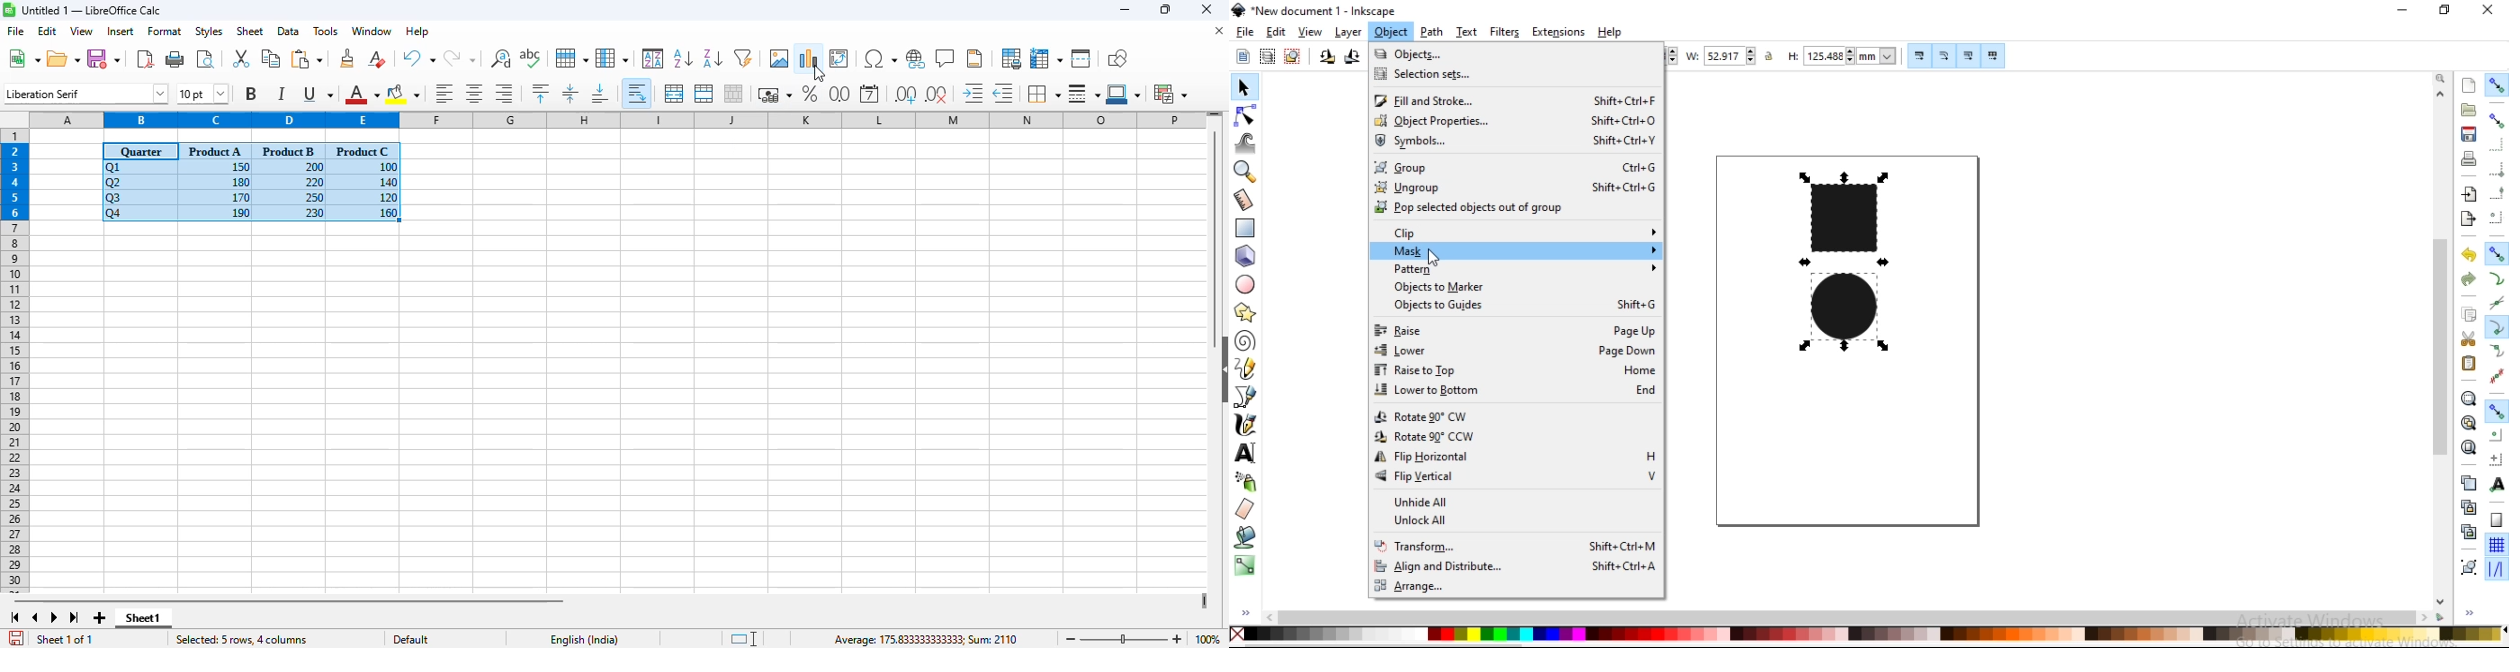 Image resolution: width=2520 pixels, height=672 pixels. What do you see at coordinates (1468, 31) in the screenshot?
I see `text` at bounding box center [1468, 31].